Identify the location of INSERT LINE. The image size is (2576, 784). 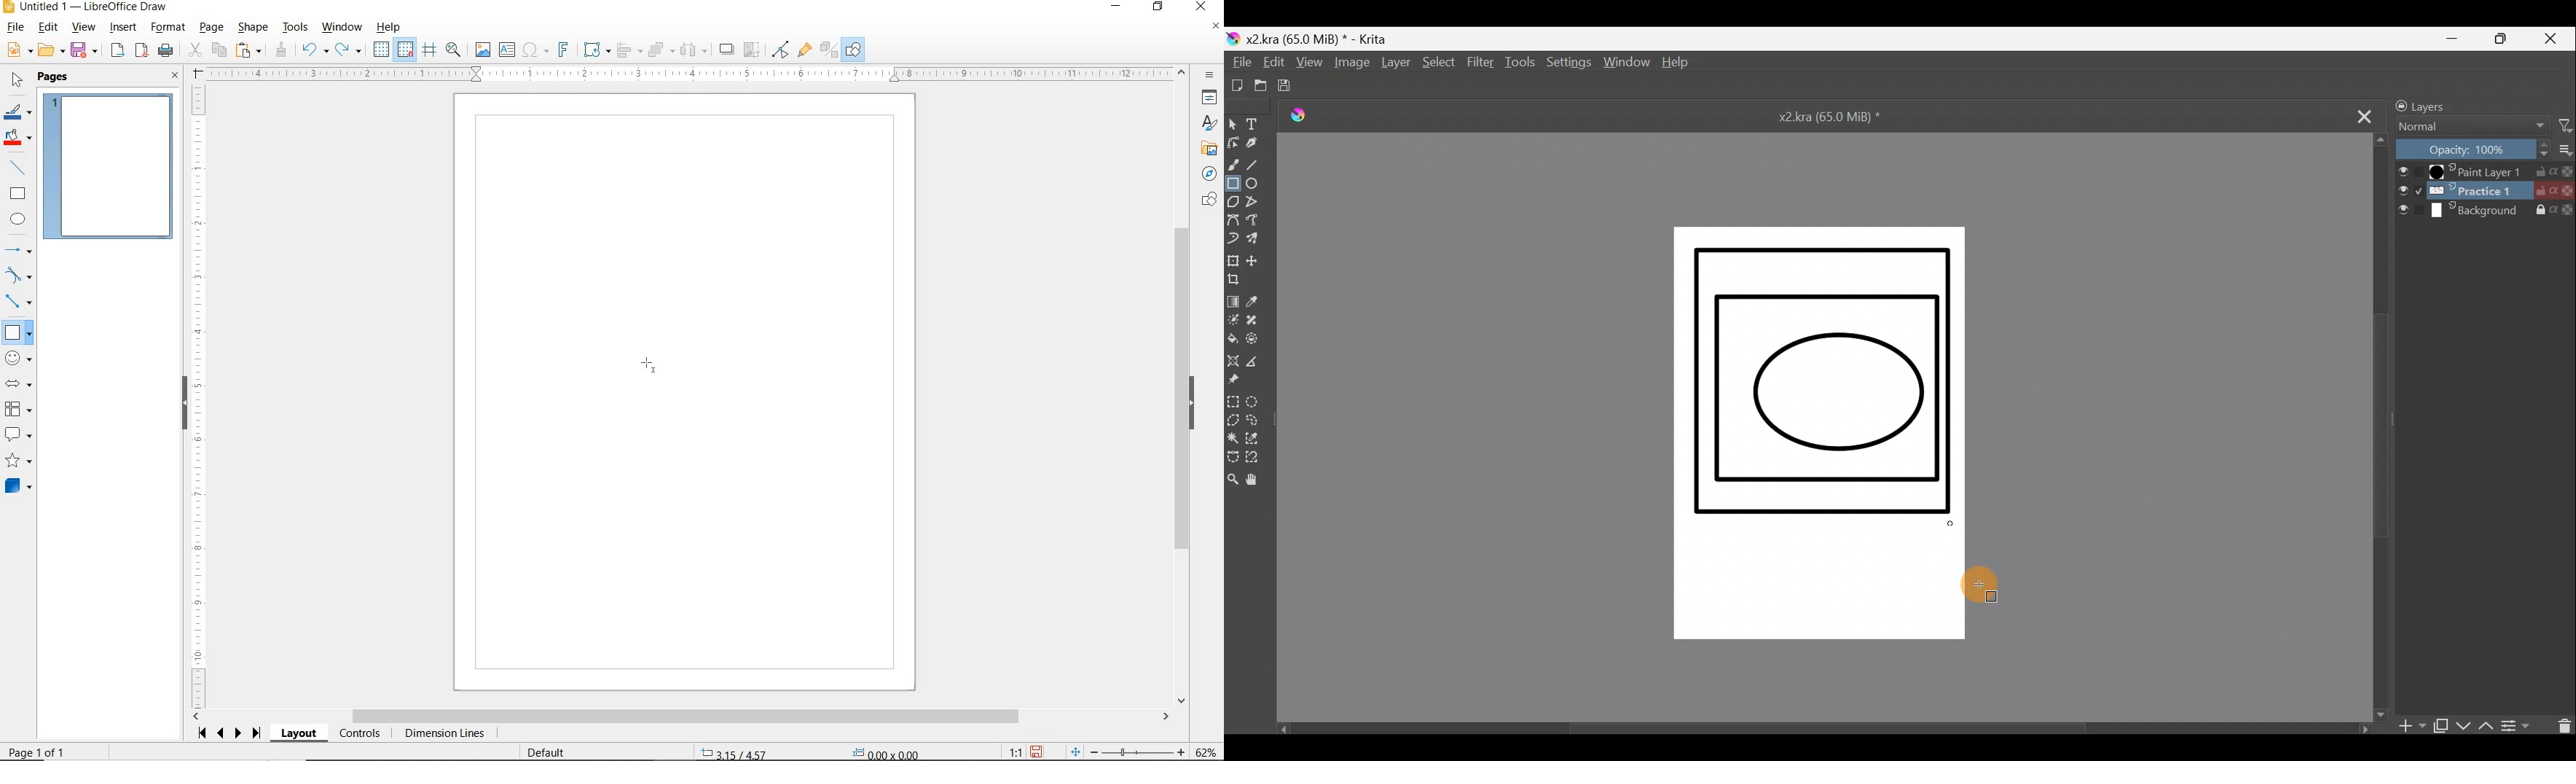
(20, 168).